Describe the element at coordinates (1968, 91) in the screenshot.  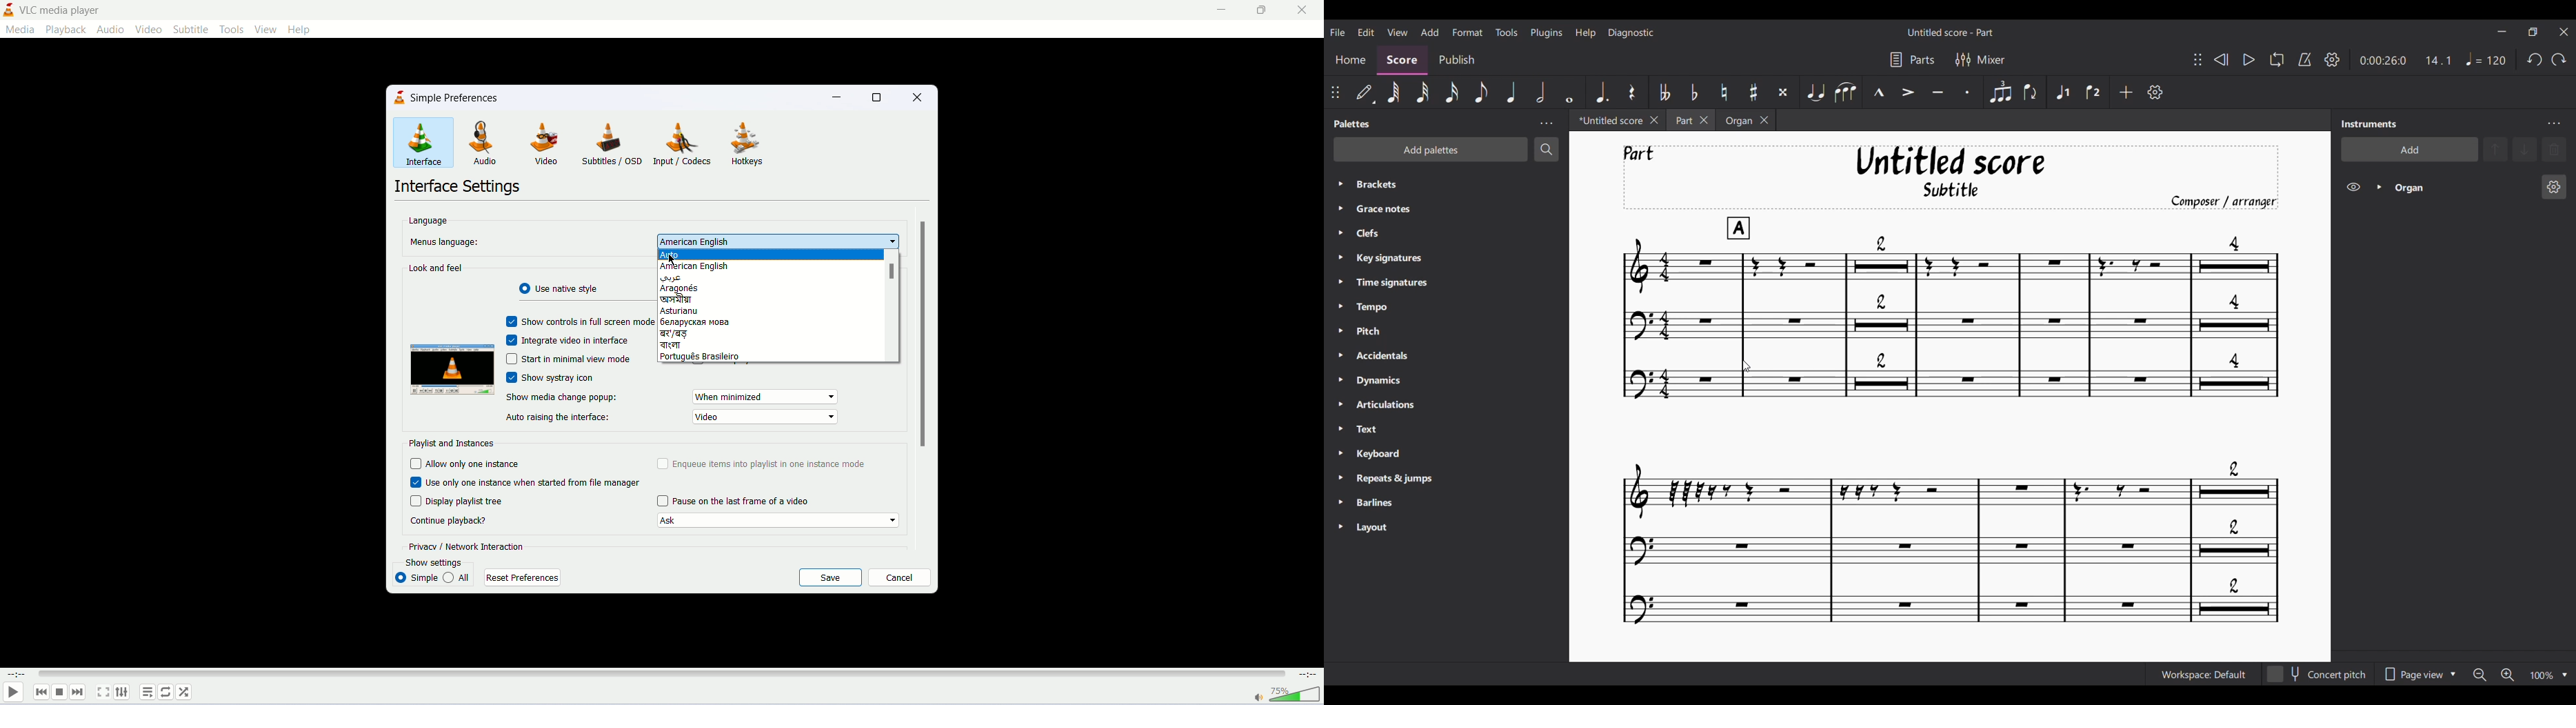
I see `Staccato` at that location.